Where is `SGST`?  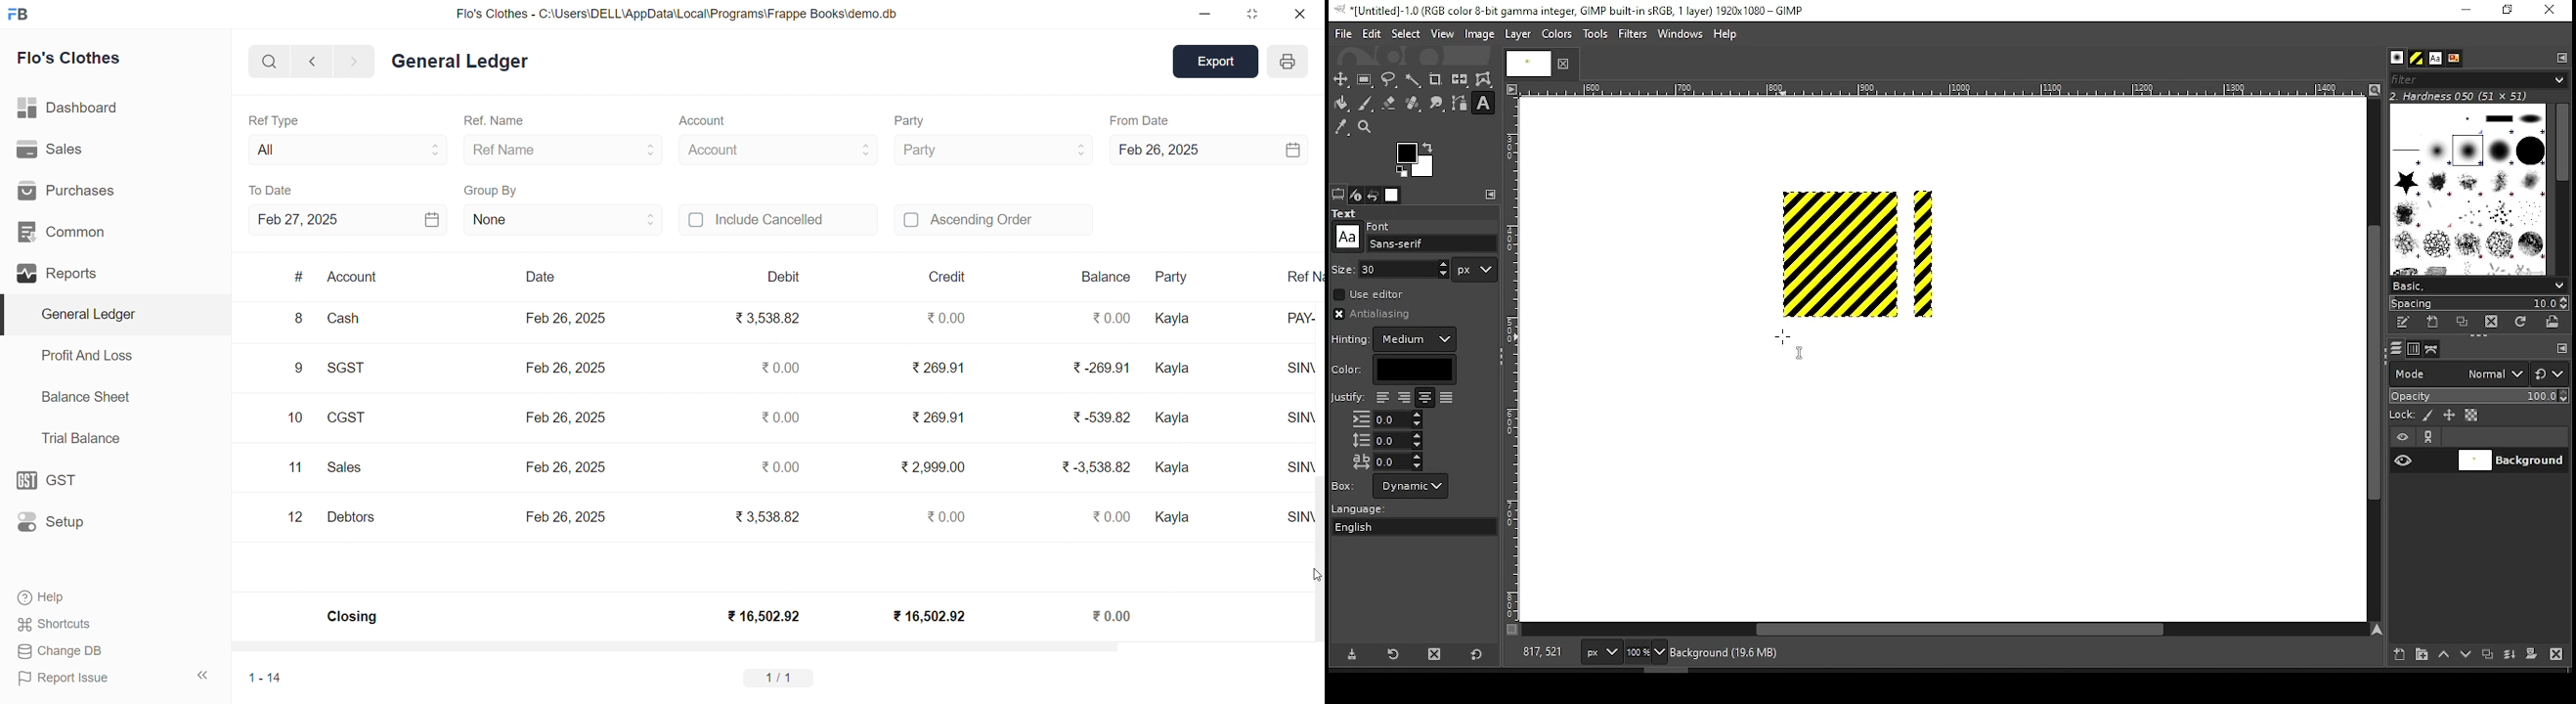 SGST is located at coordinates (353, 369).